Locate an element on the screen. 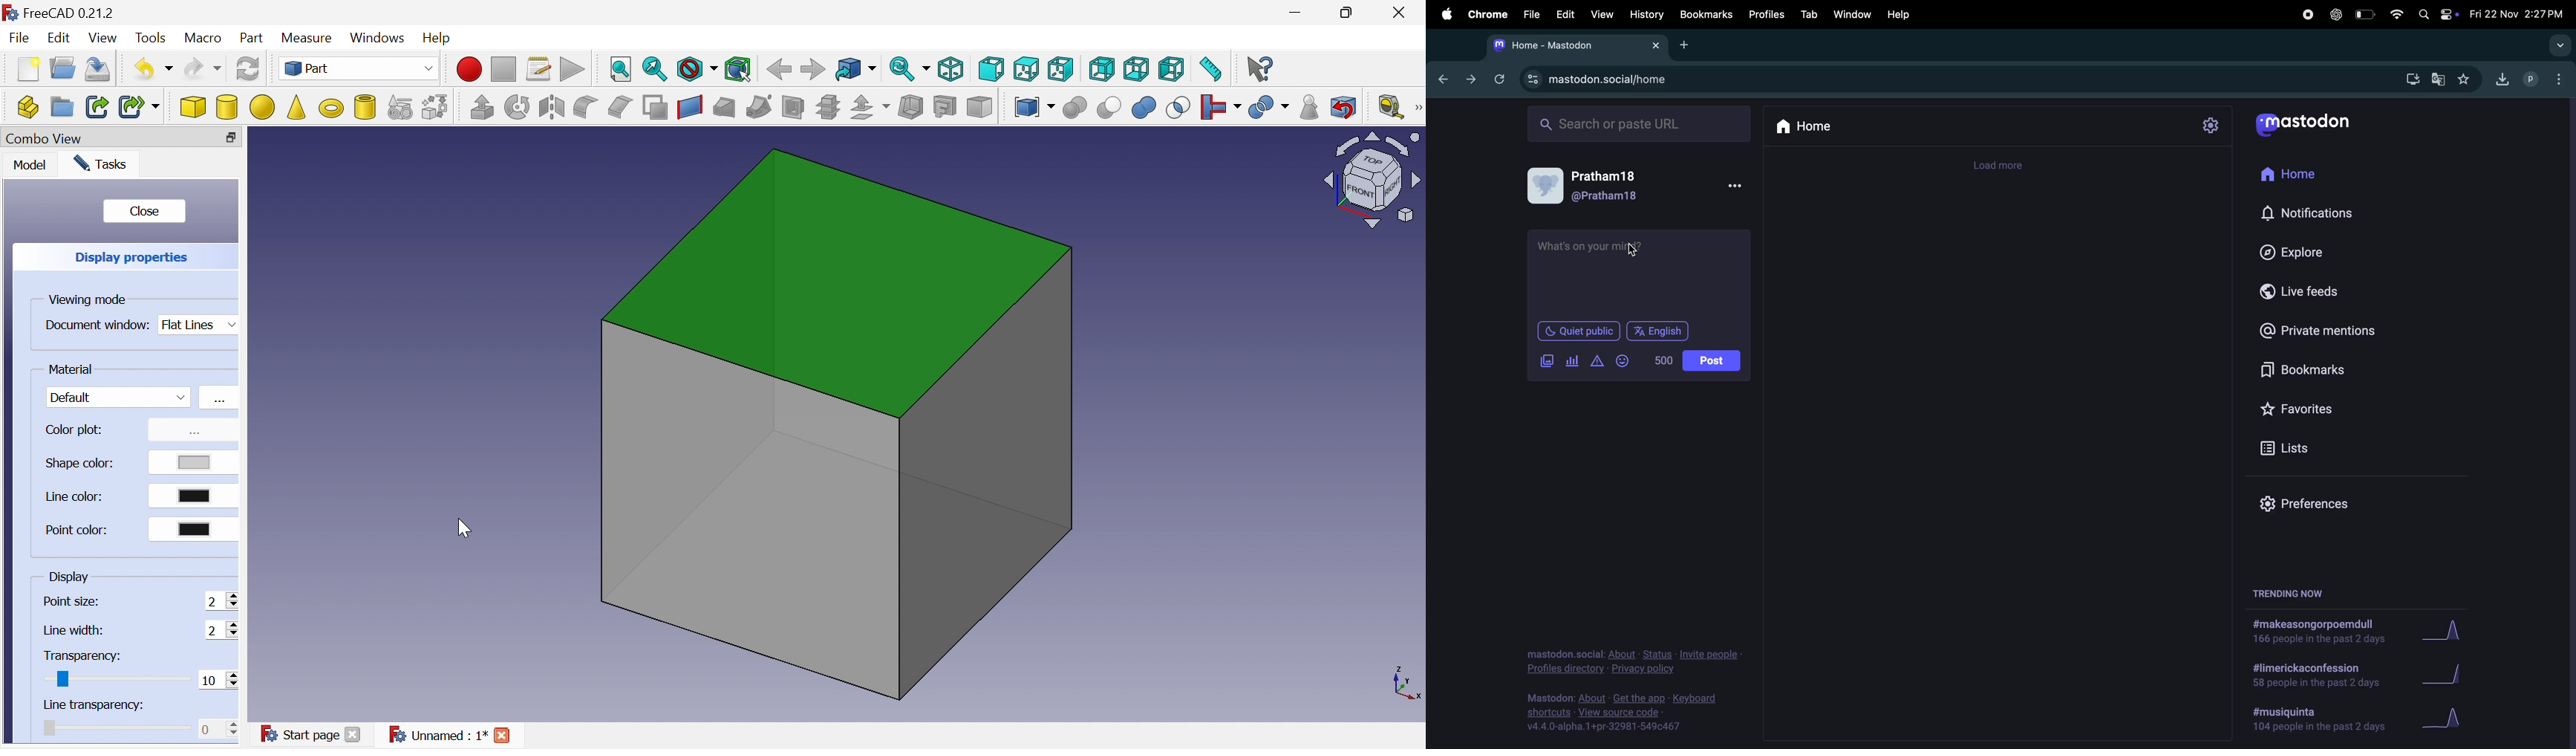  Back is located at coordinates (780, 70).